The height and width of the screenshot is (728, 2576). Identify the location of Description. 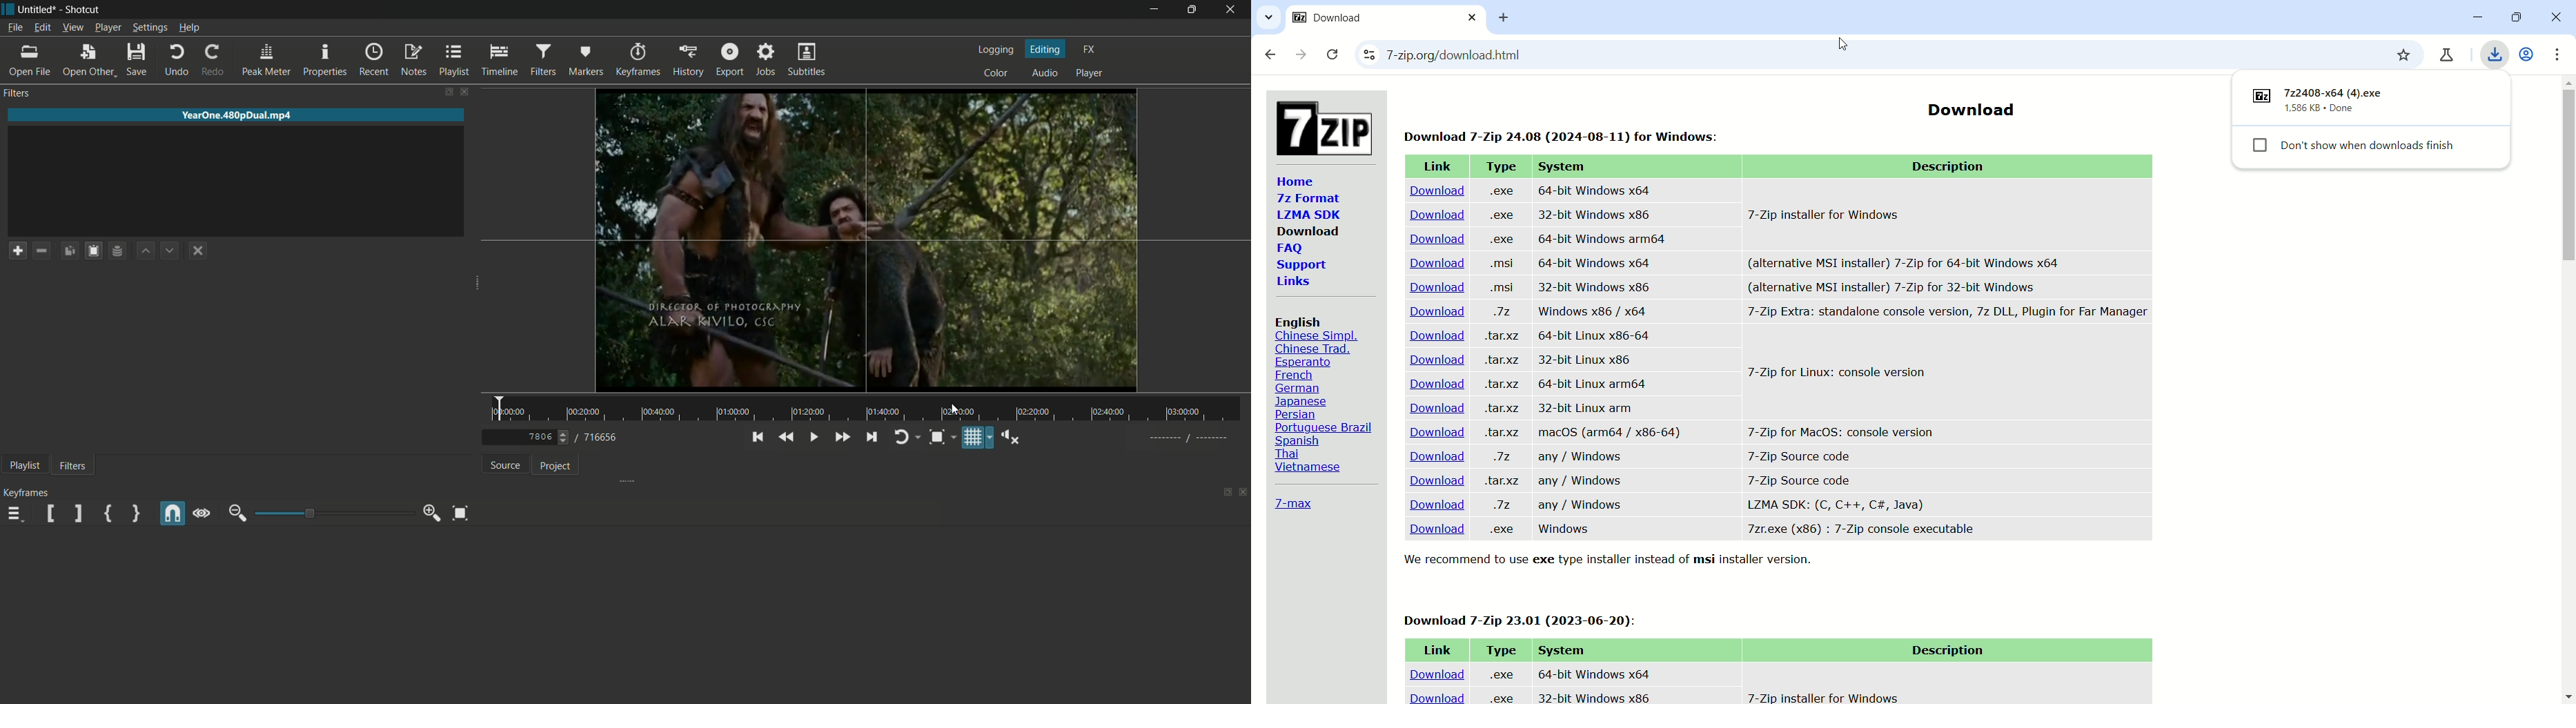
(1944, 651).